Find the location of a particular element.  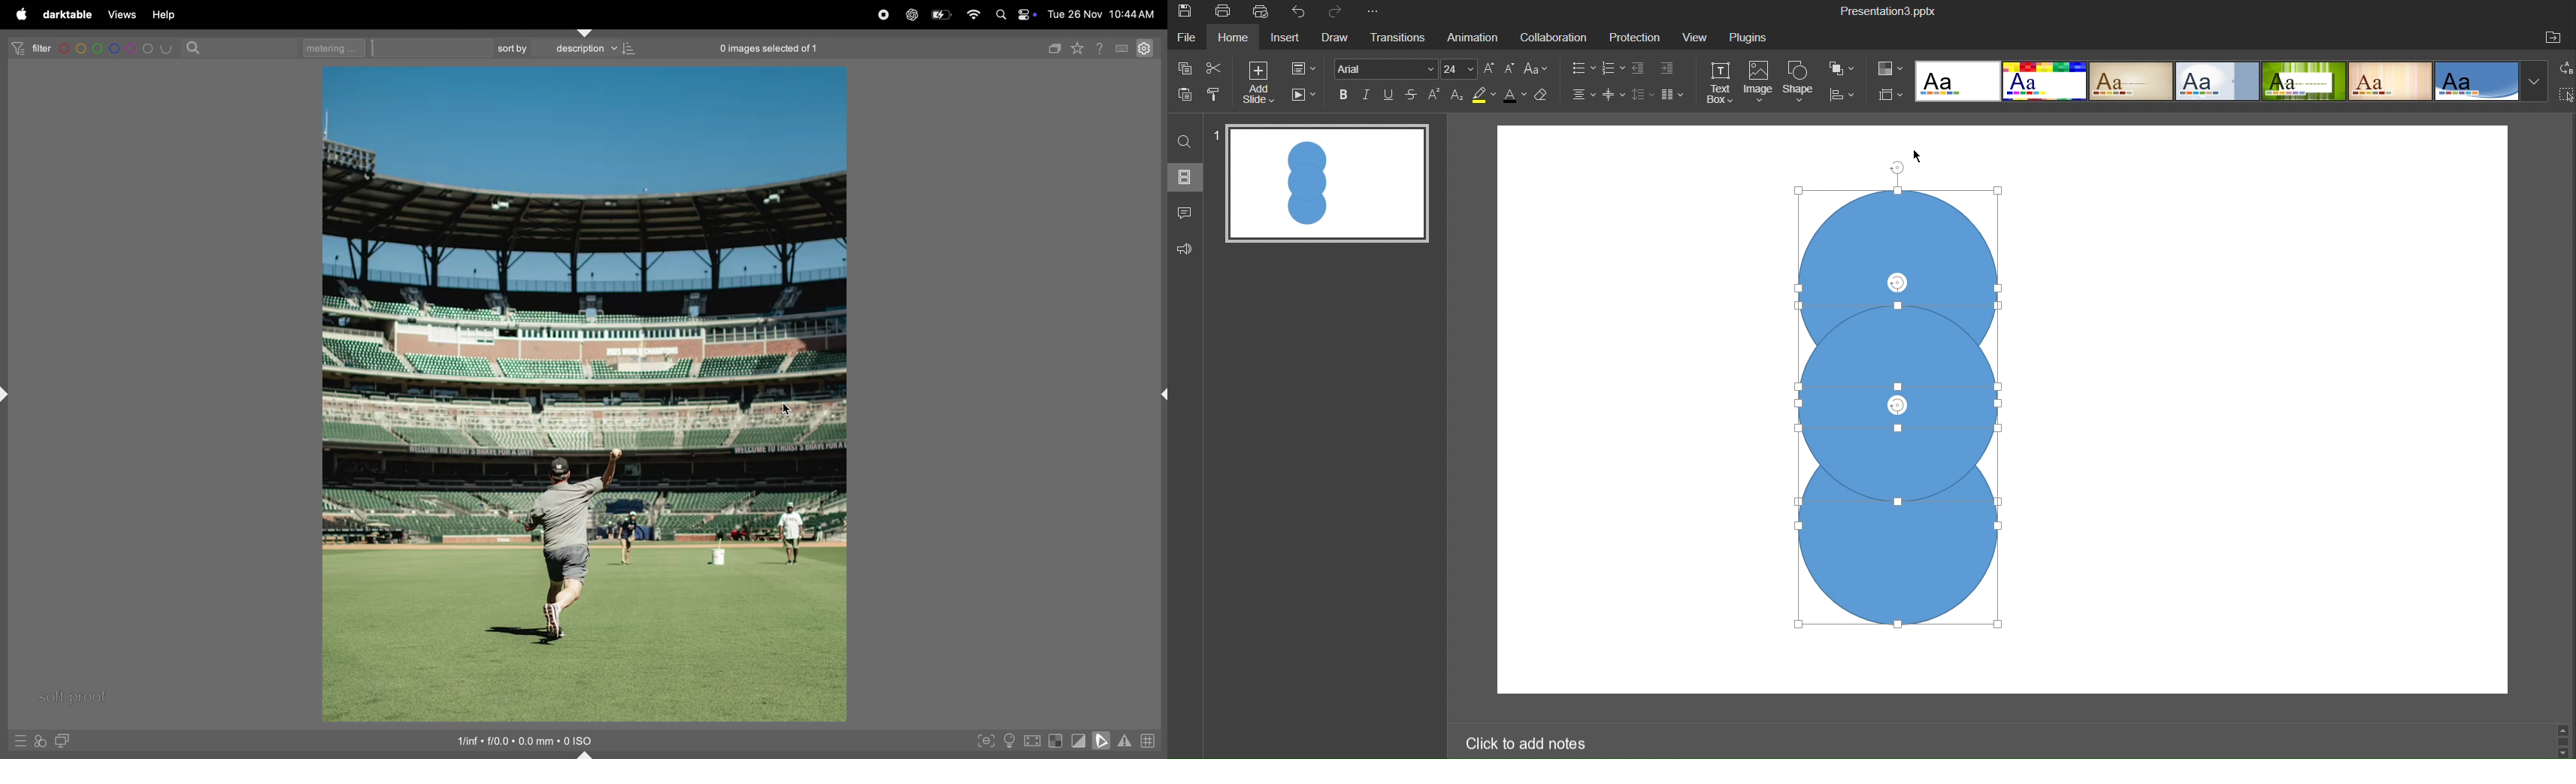

Undo is located at coordinates (1300, 11).